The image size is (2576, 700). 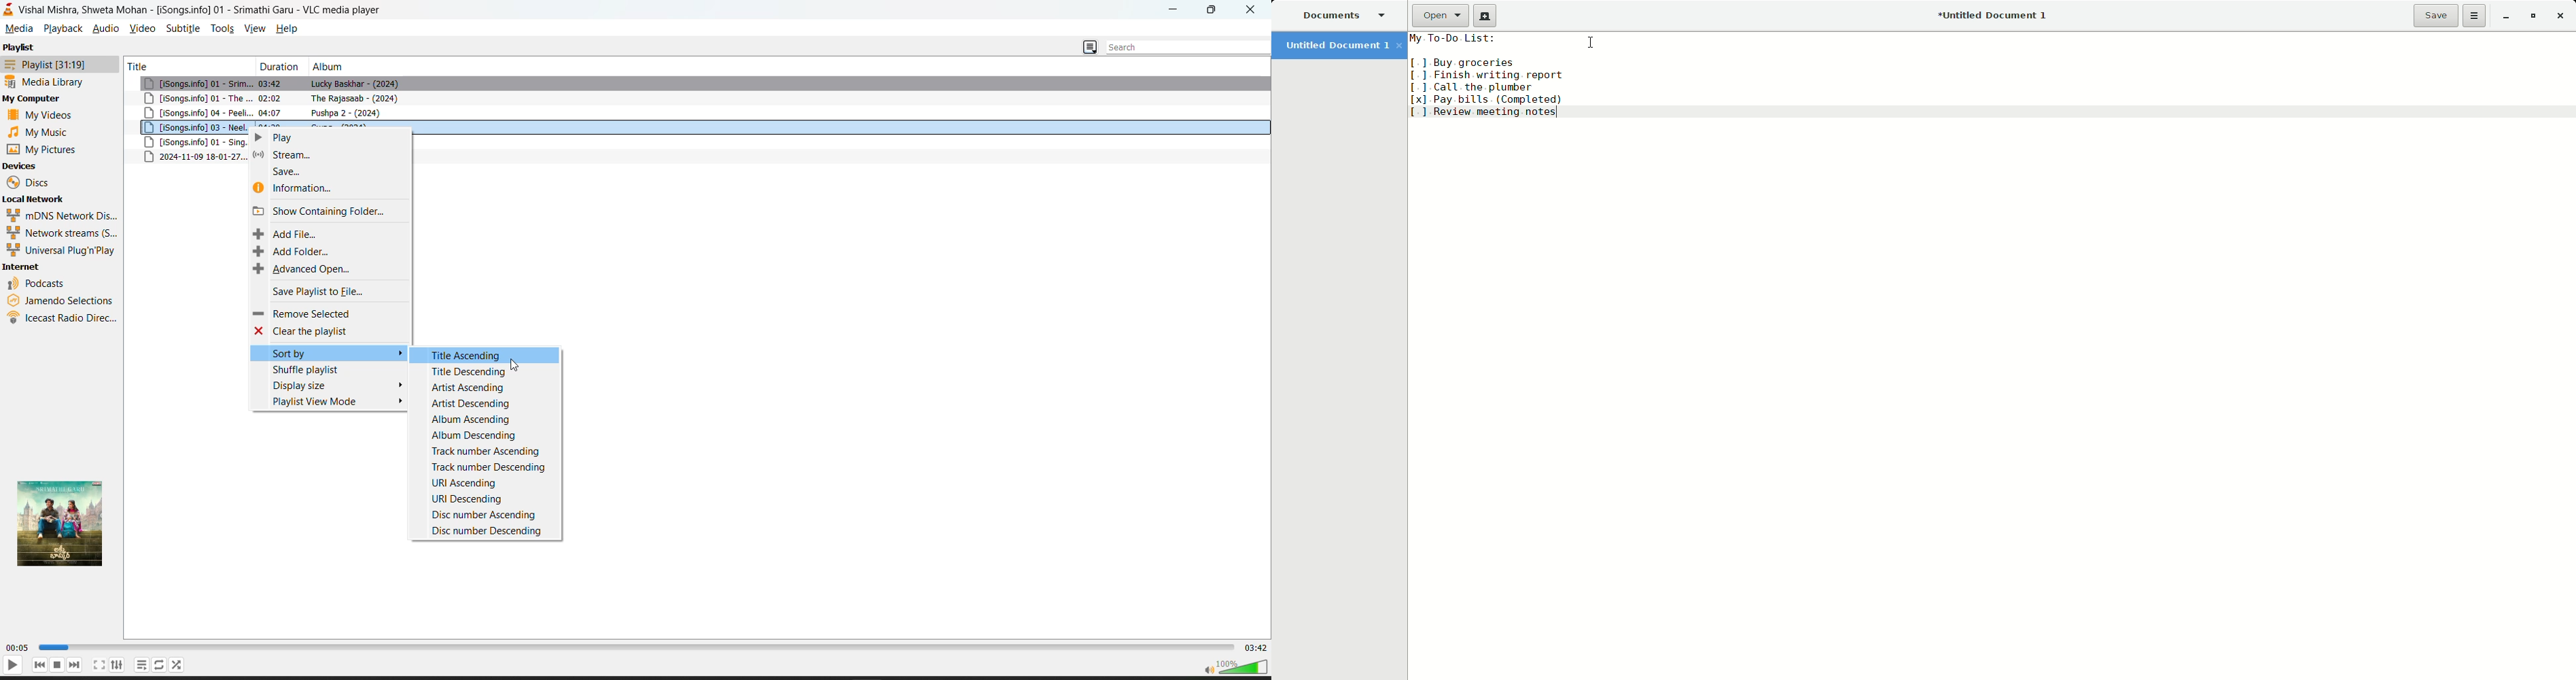 I want to click on song, so click(x=188, y=142).